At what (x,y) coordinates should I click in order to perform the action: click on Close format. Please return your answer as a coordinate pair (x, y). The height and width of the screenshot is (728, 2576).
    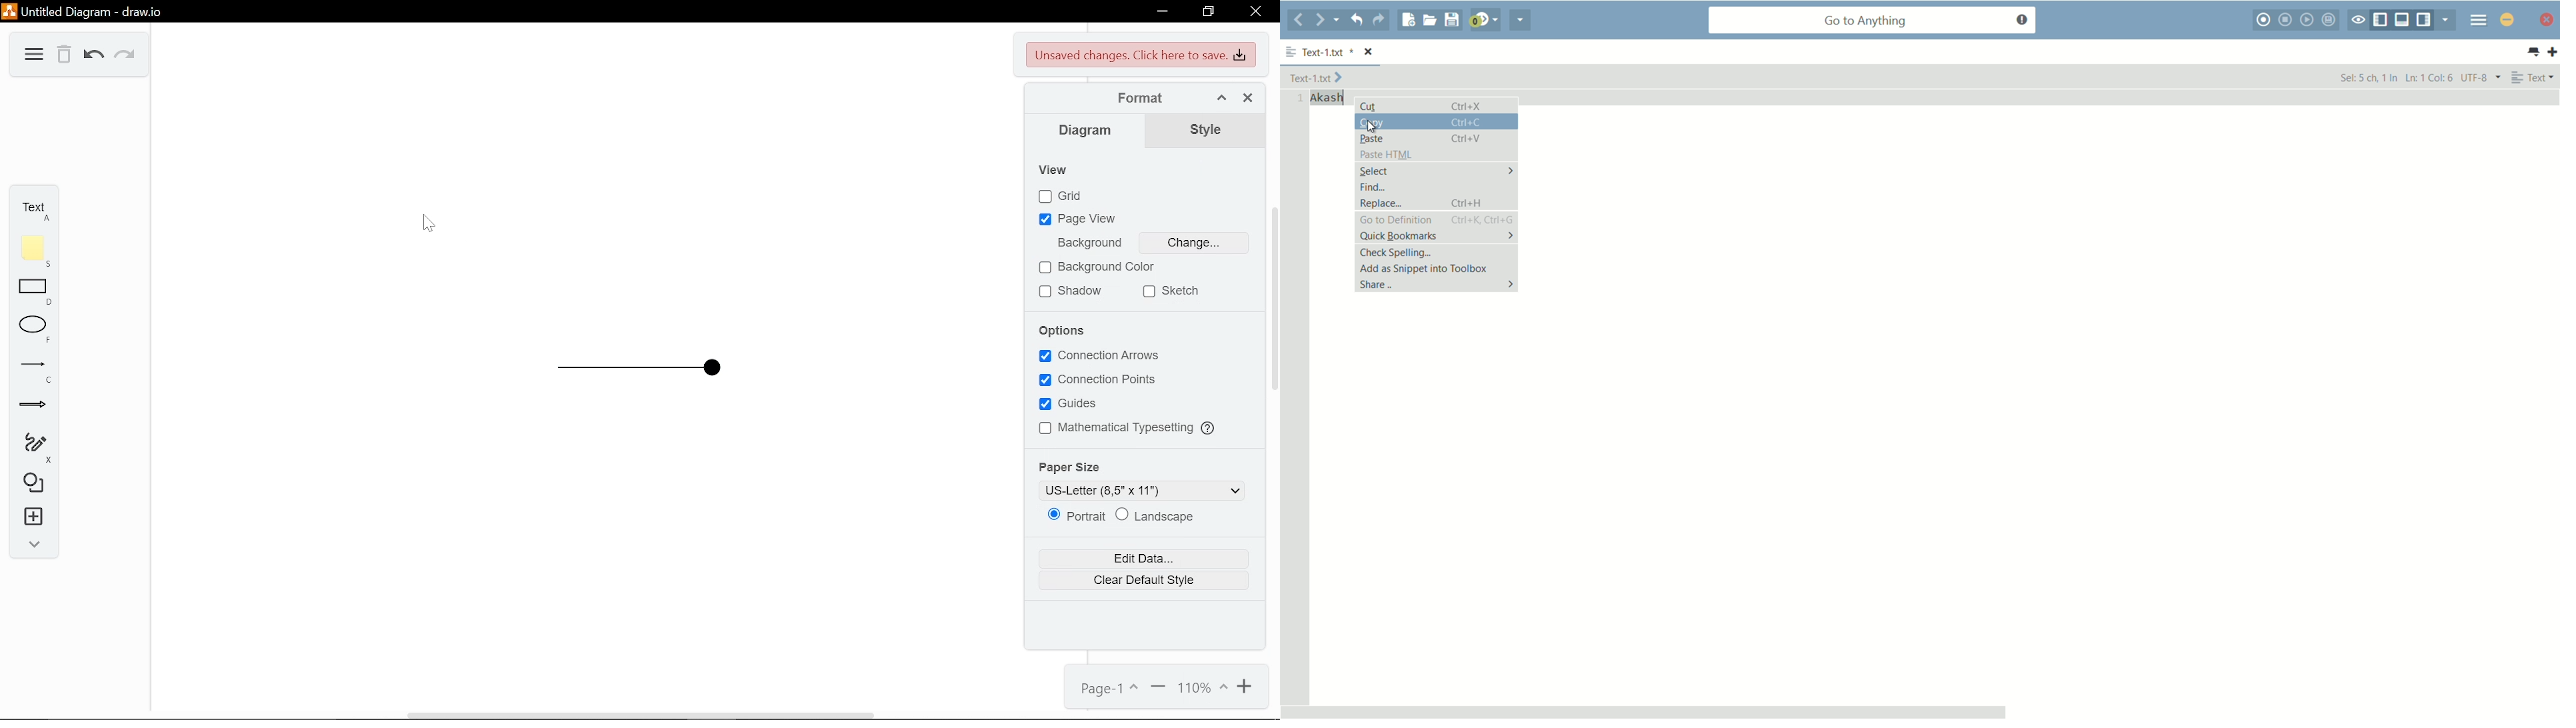
    Looking at the image, I should click on (1248, 98).